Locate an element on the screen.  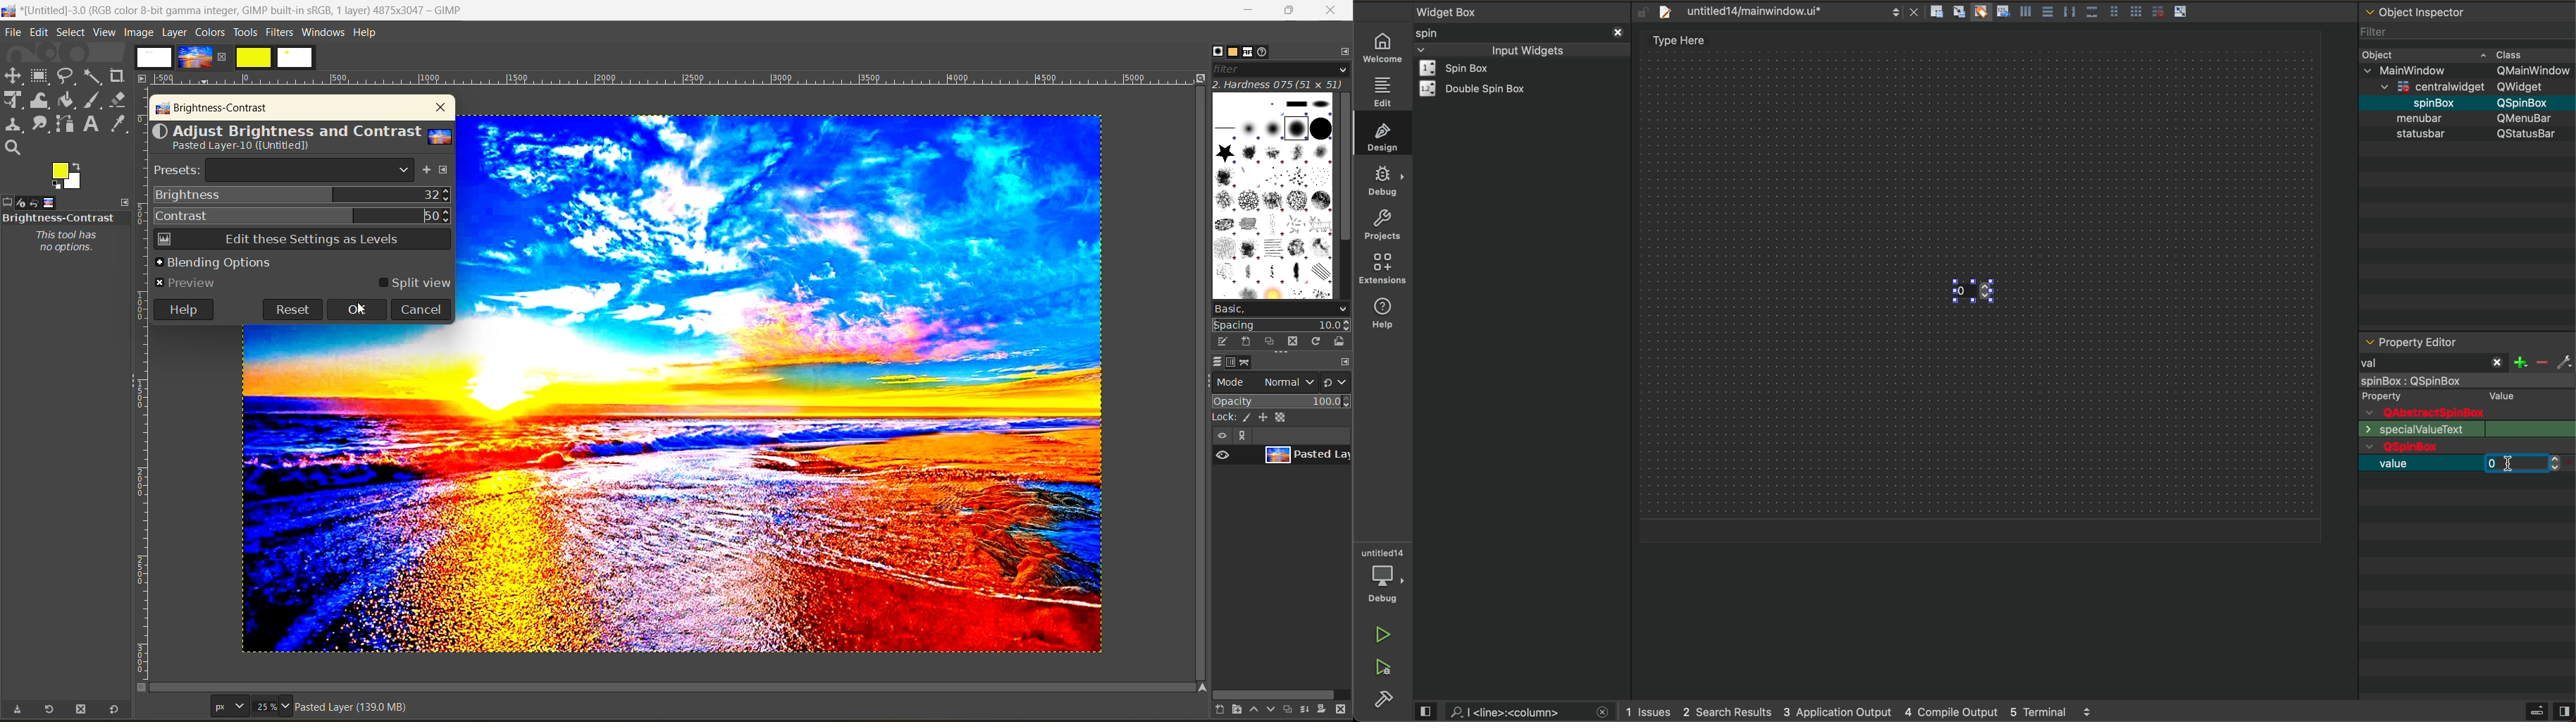
text is located at coordinates (2413, 135).